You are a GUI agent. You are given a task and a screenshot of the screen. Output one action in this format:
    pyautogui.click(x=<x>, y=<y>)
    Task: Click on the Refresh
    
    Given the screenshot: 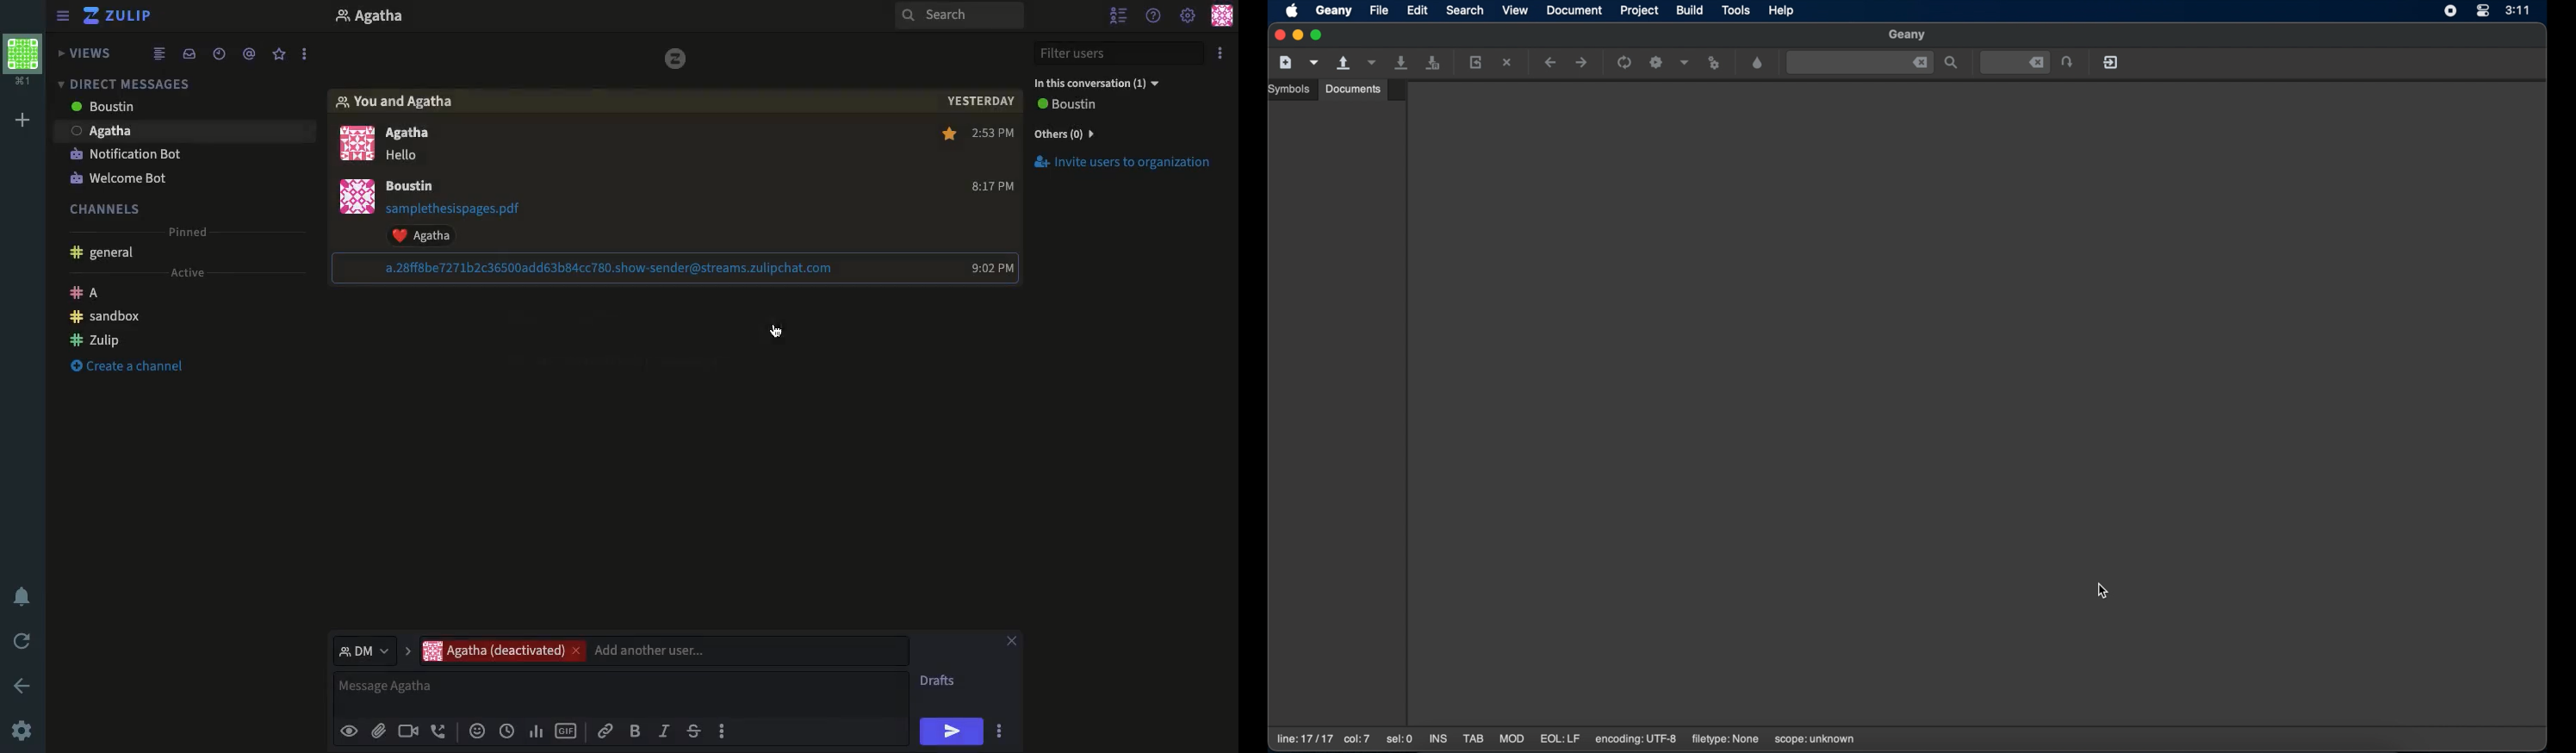 What is the action you would take?
    pyautogui.click(x=25, y=639)
    